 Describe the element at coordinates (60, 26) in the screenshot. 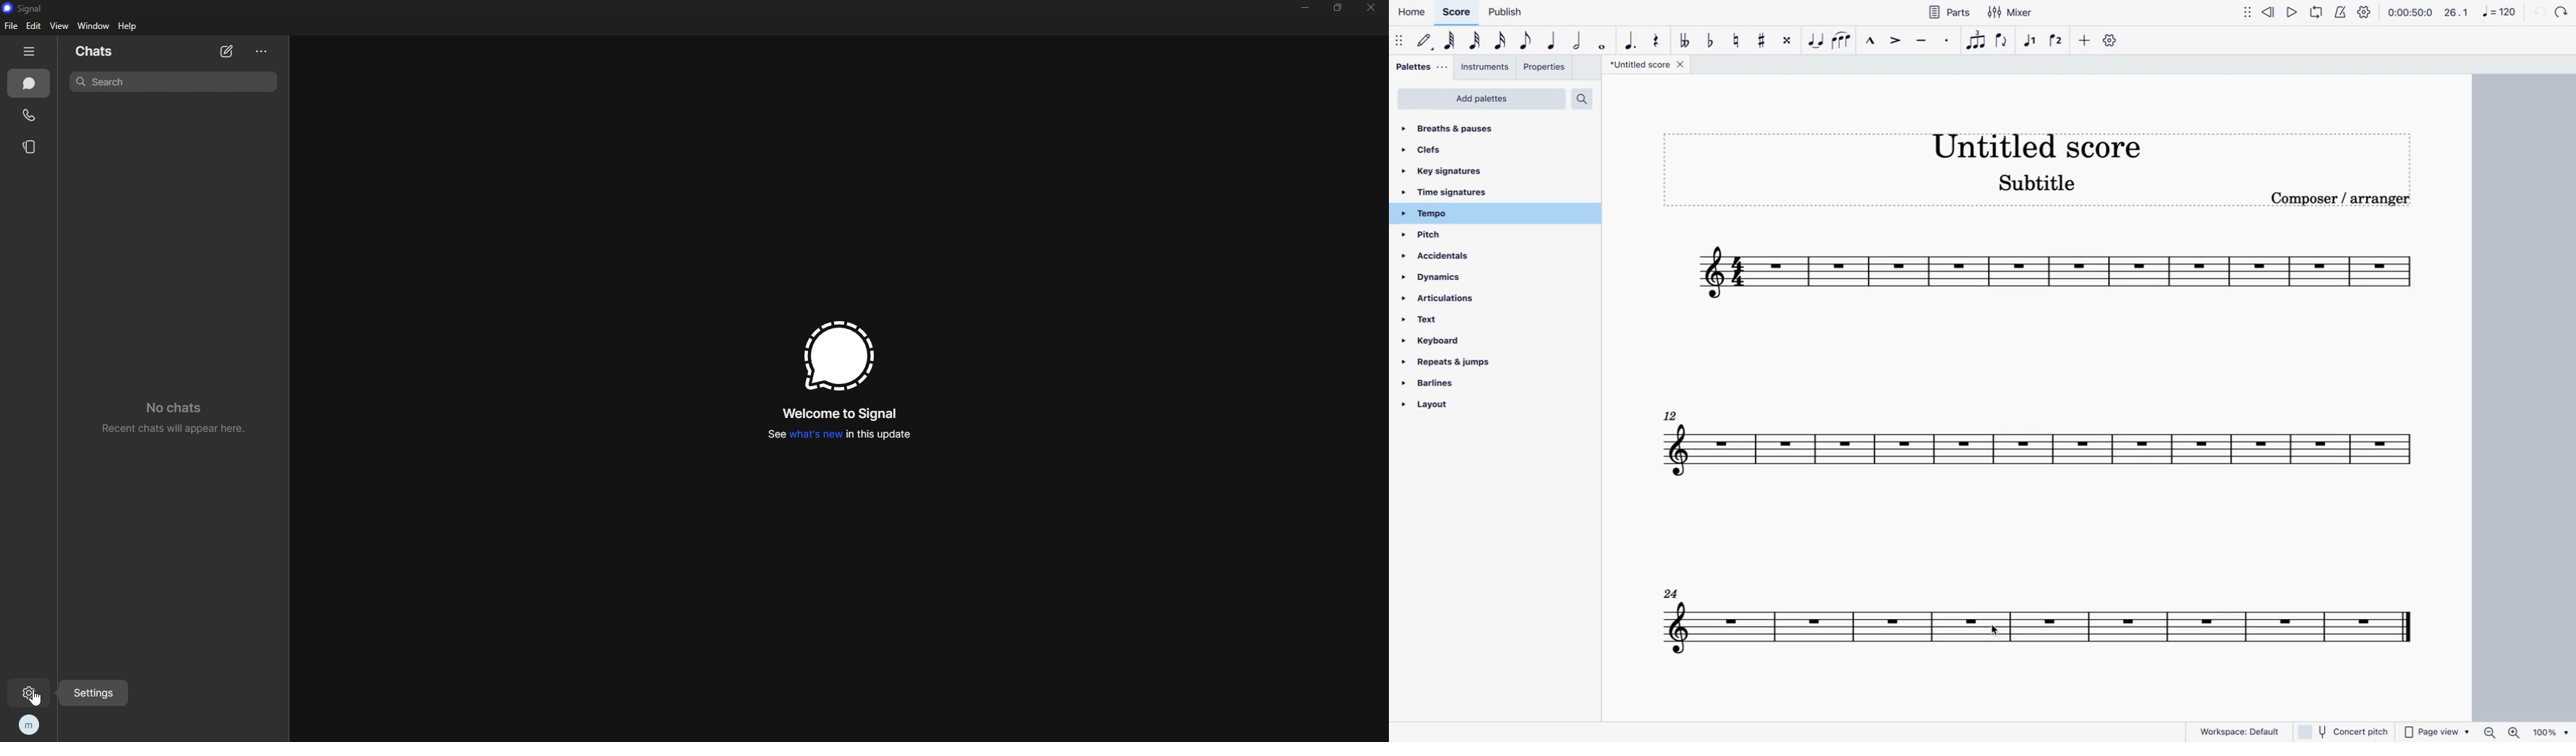

I see `view` at that location.